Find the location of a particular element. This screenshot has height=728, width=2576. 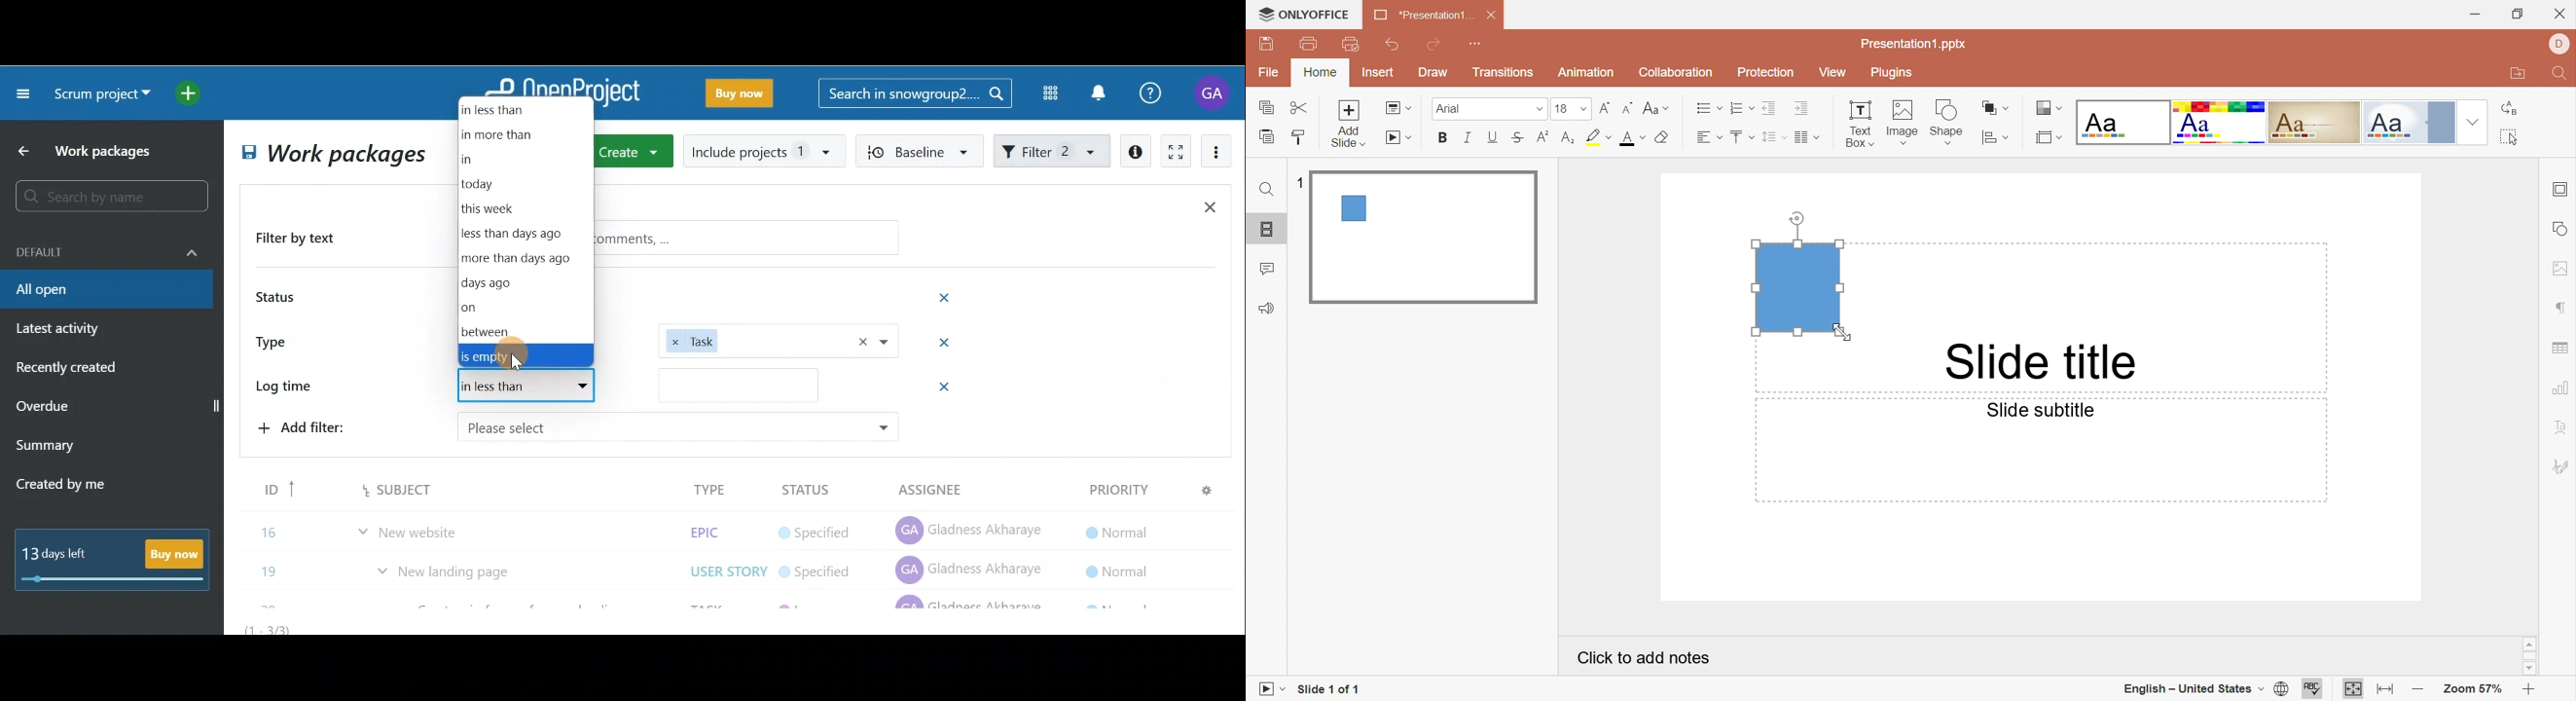

Select all is located at coordinates (2512, 138).